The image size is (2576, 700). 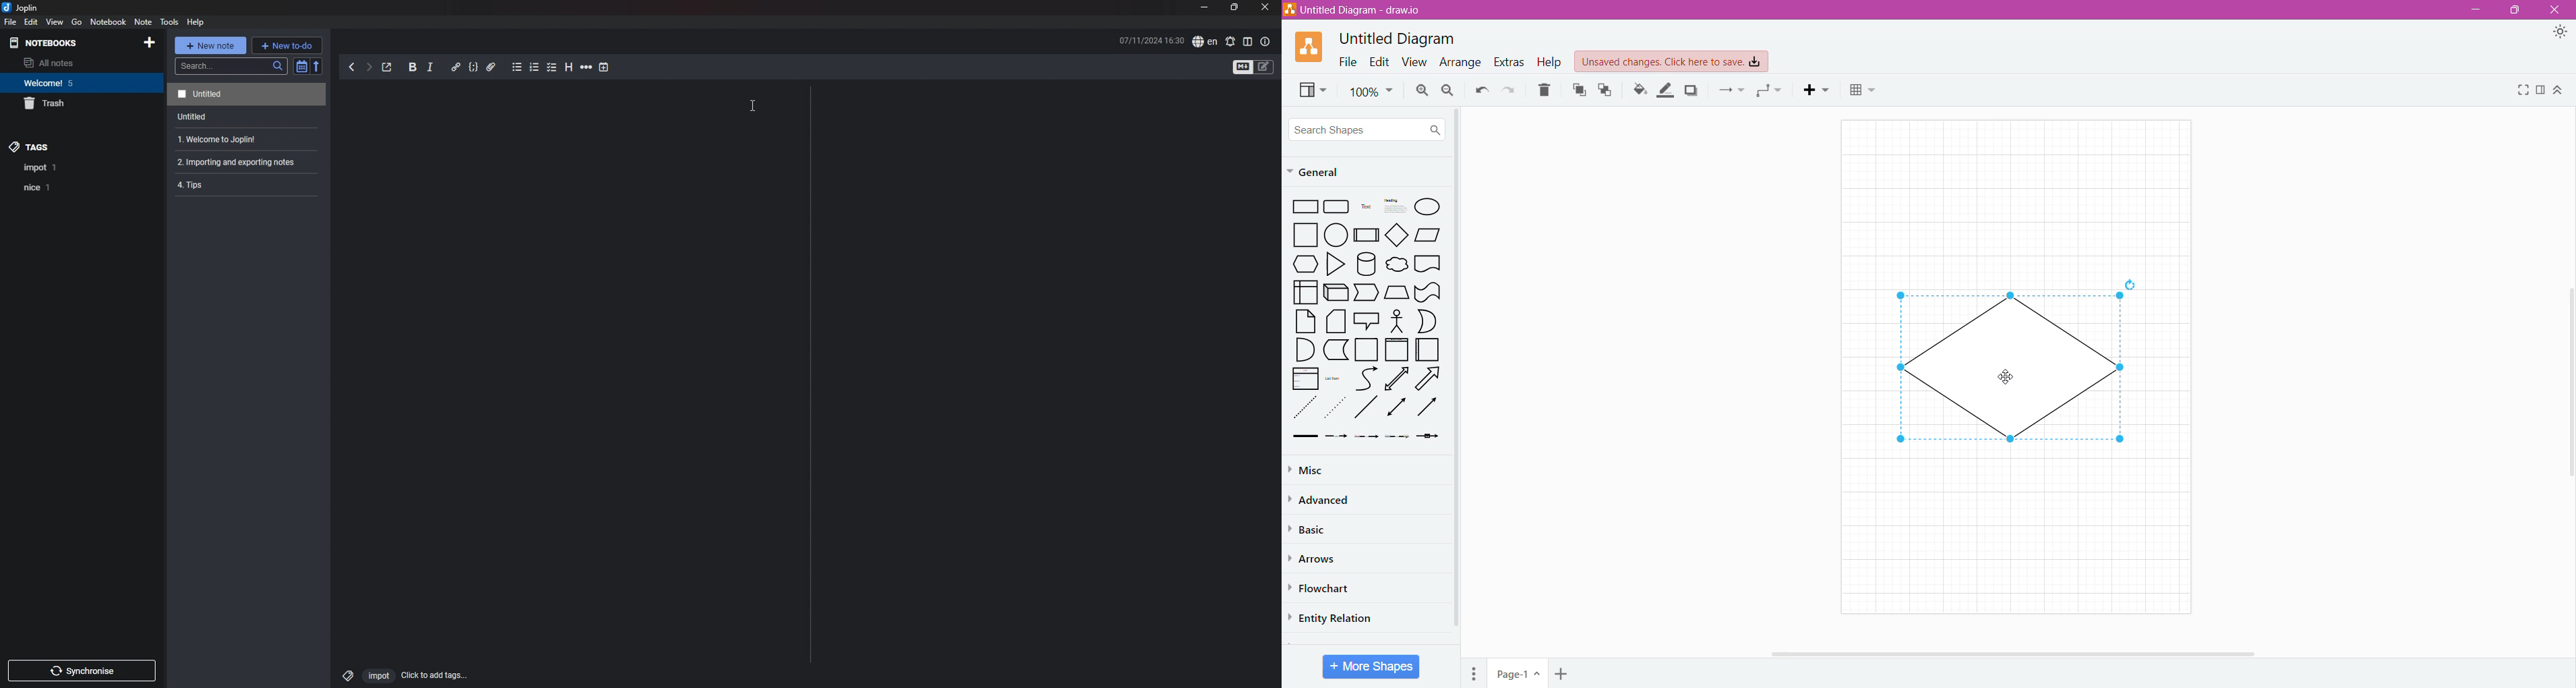 I want to click on spell check, so click(x=1230, y=41).